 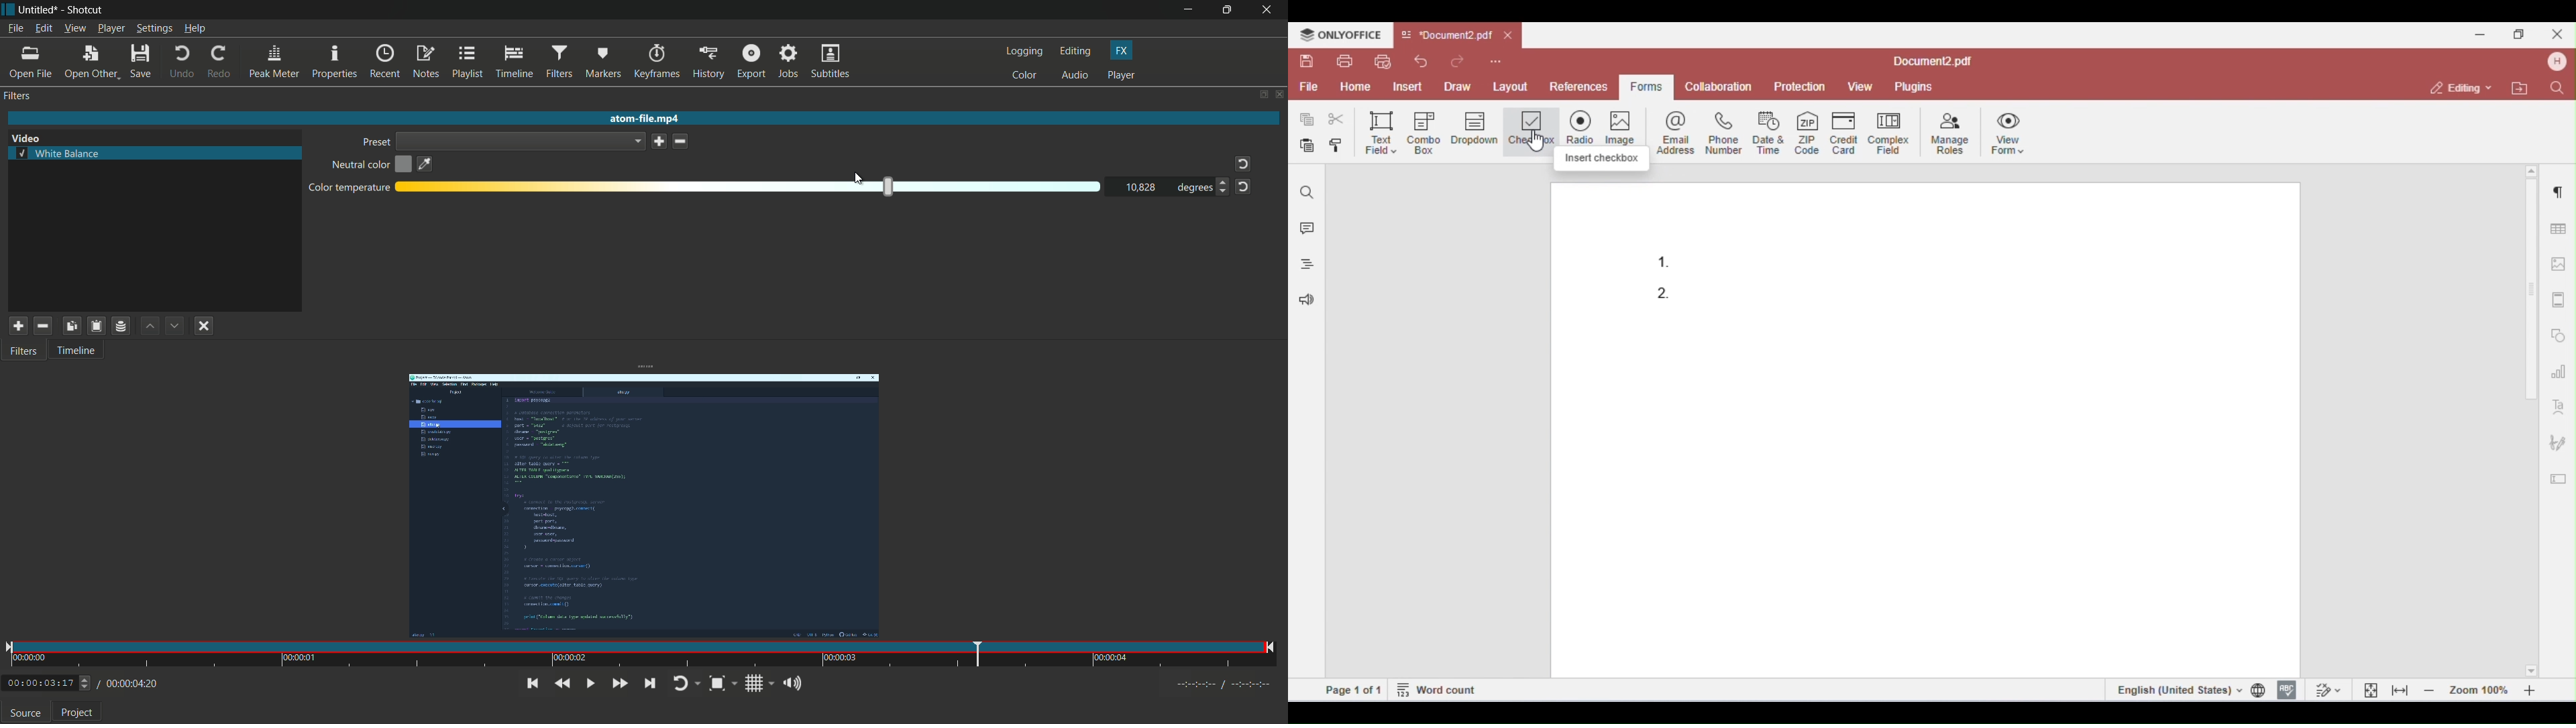 I want to click on recent, so click(x=386, y=62).